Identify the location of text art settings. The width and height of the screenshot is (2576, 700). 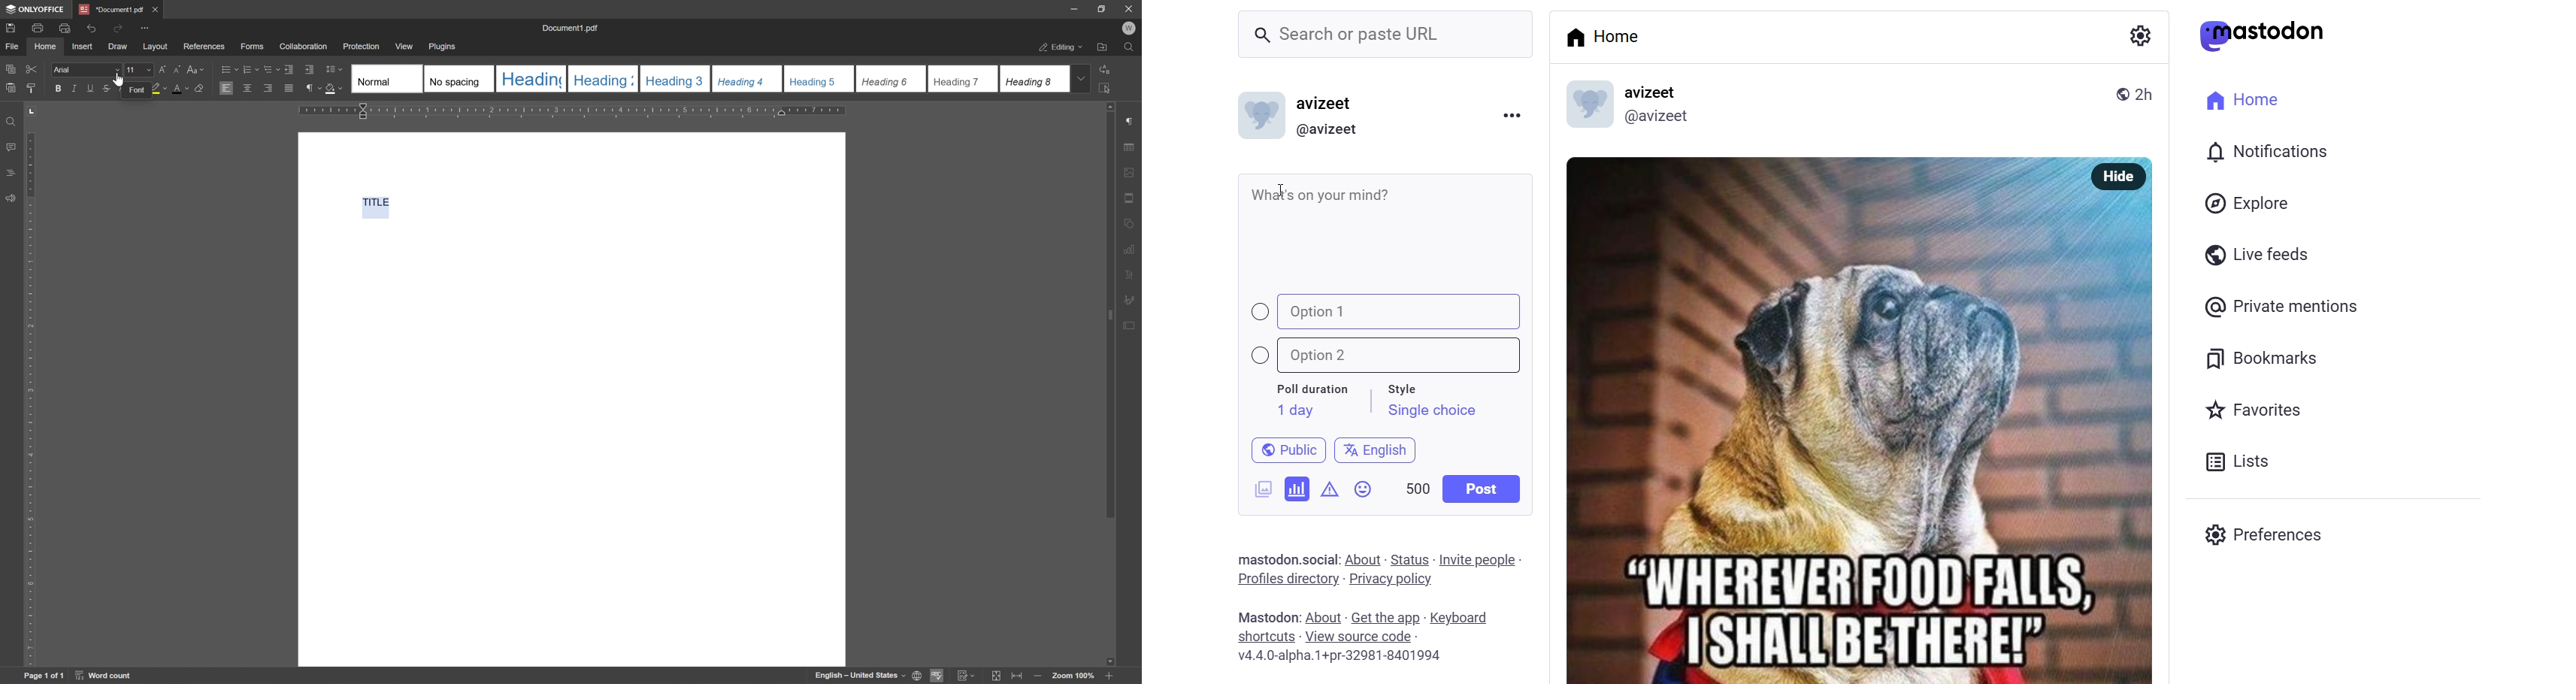
(1132, 273).